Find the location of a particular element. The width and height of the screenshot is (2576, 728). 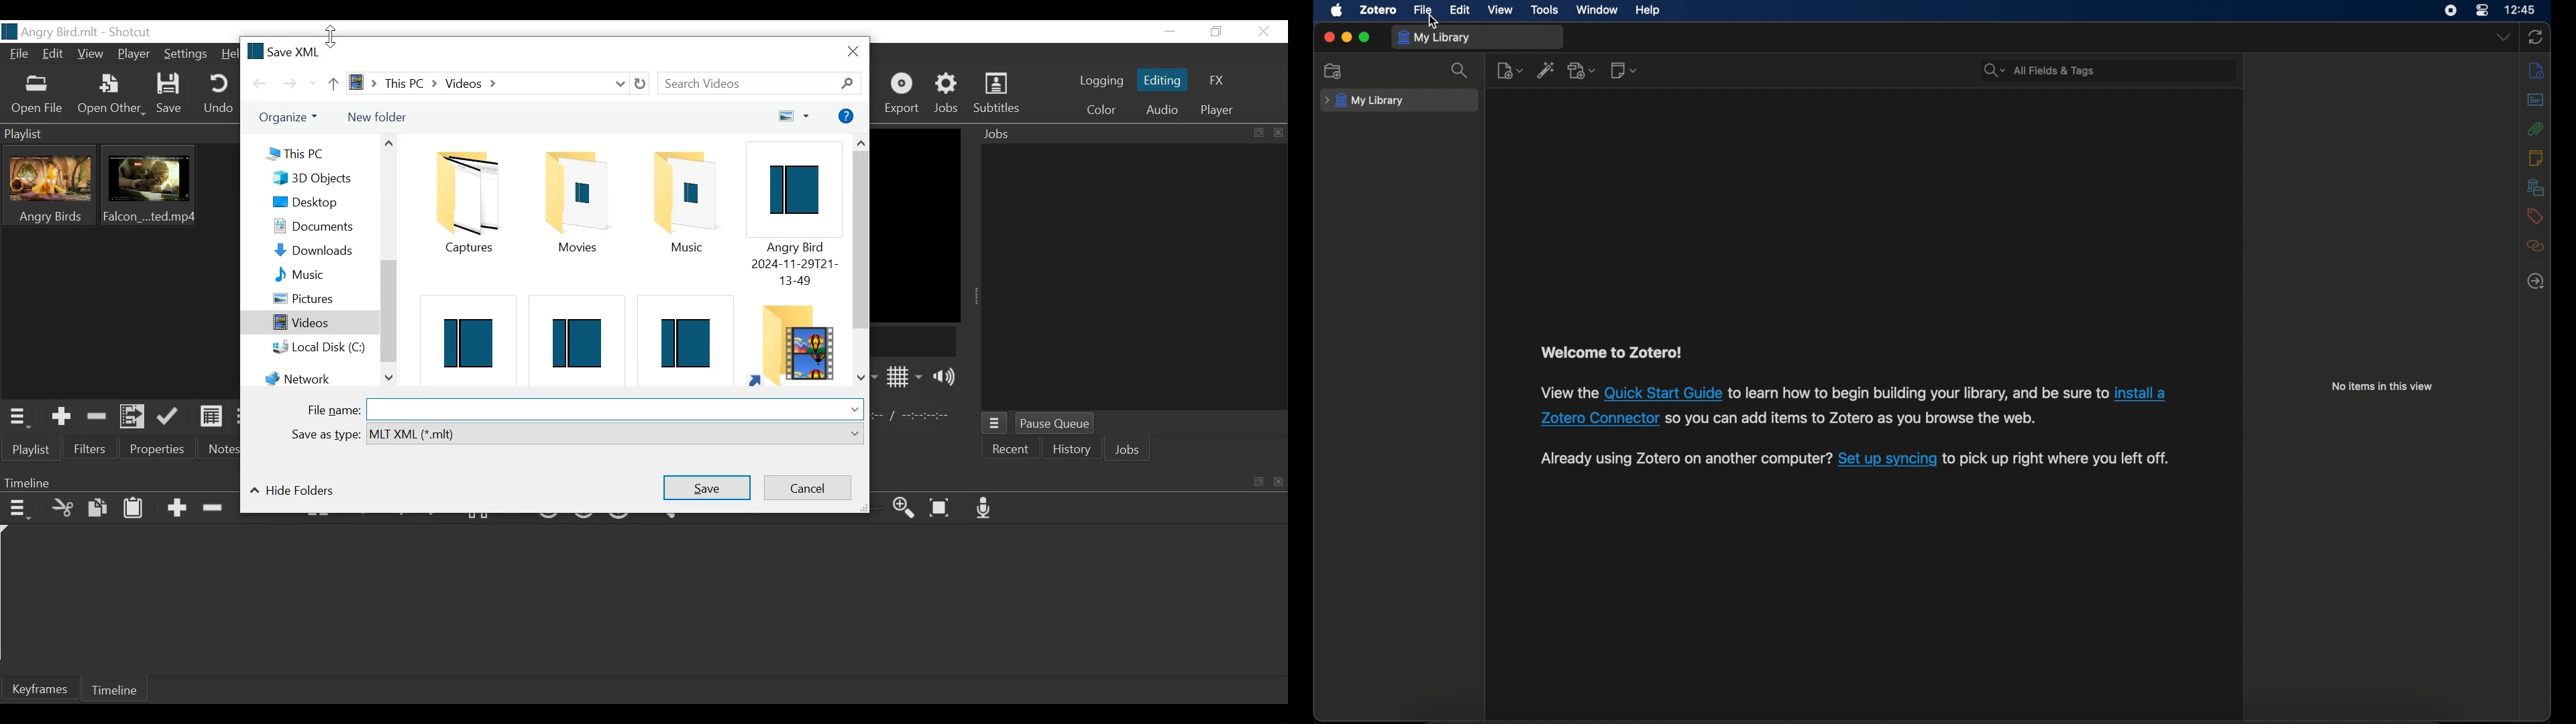

abstract is located at coordinates (2536, 99).